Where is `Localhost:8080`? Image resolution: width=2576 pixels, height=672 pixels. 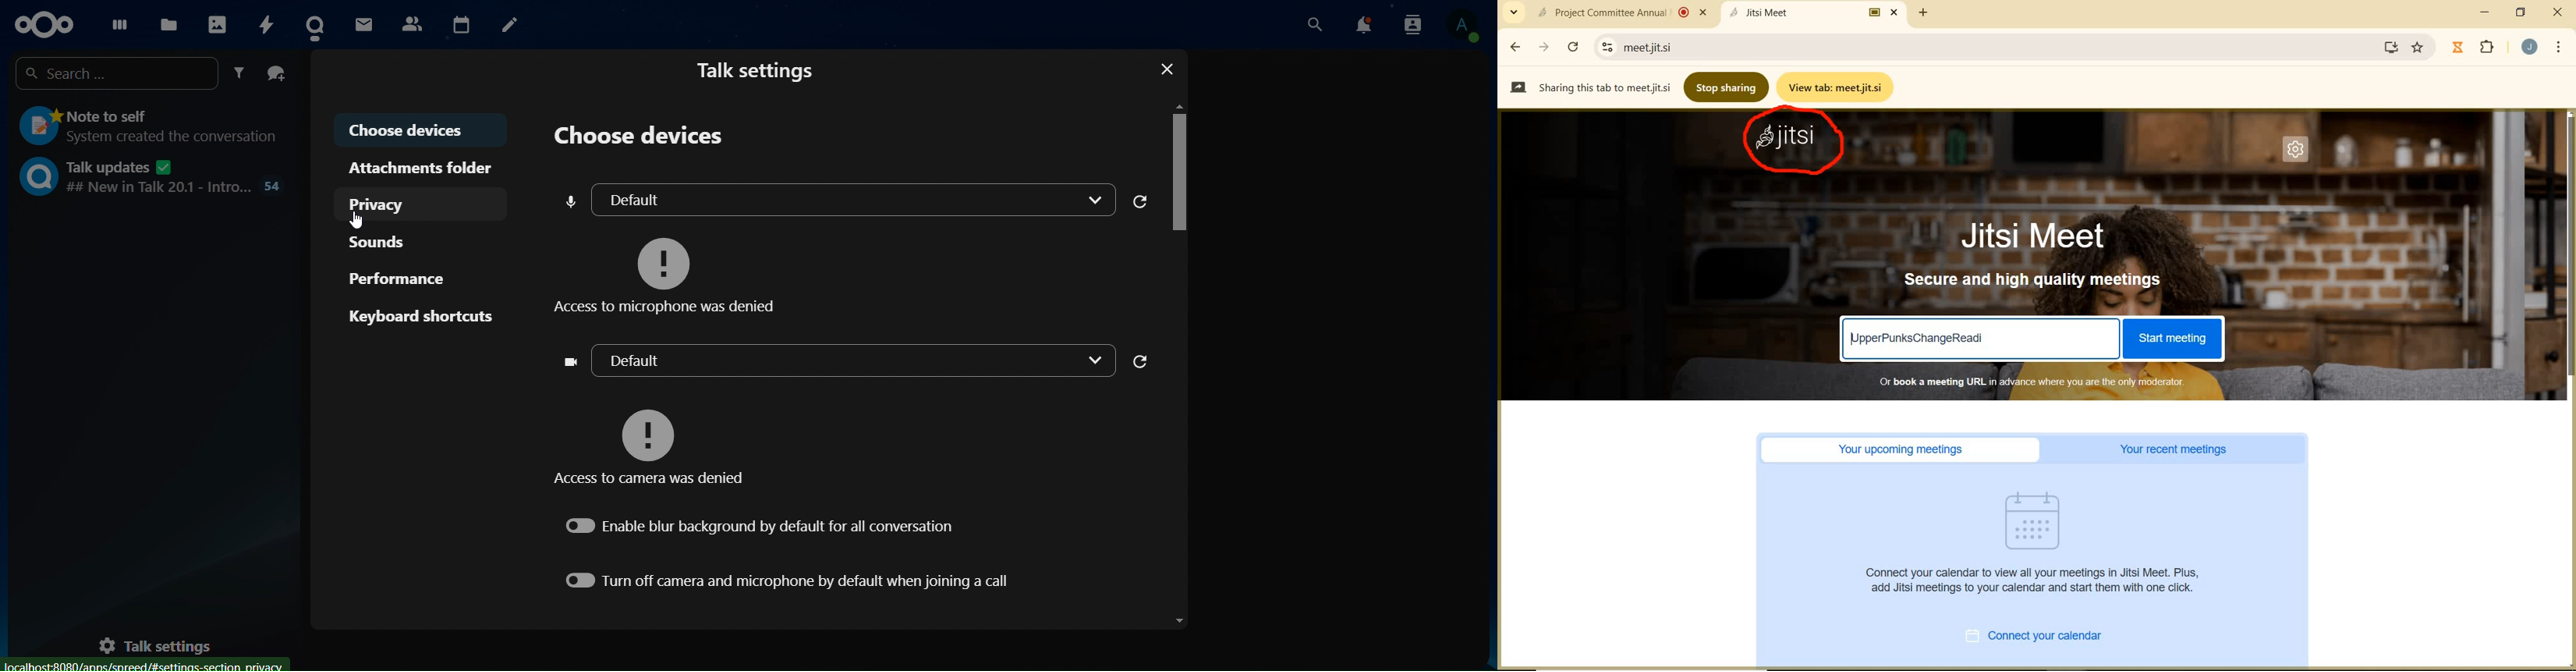 Localhost:8080 is located at coordinates (145, 664).